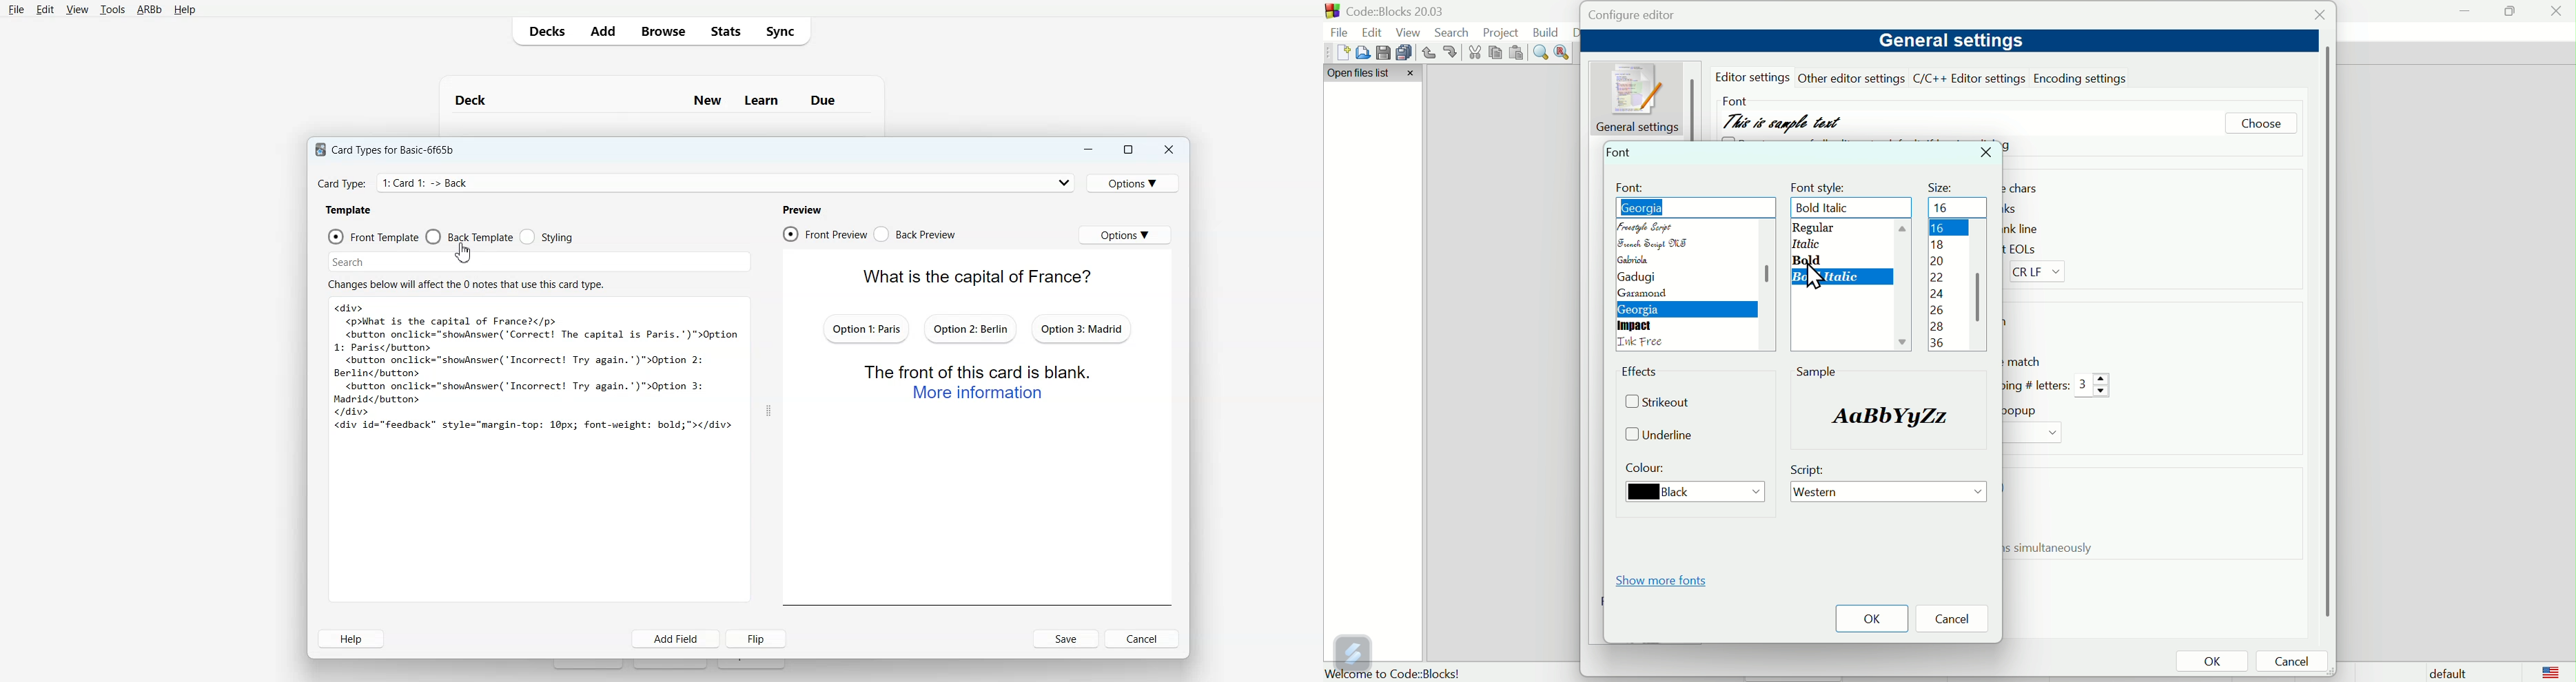  I want to click on 20, so click(1937, 262).